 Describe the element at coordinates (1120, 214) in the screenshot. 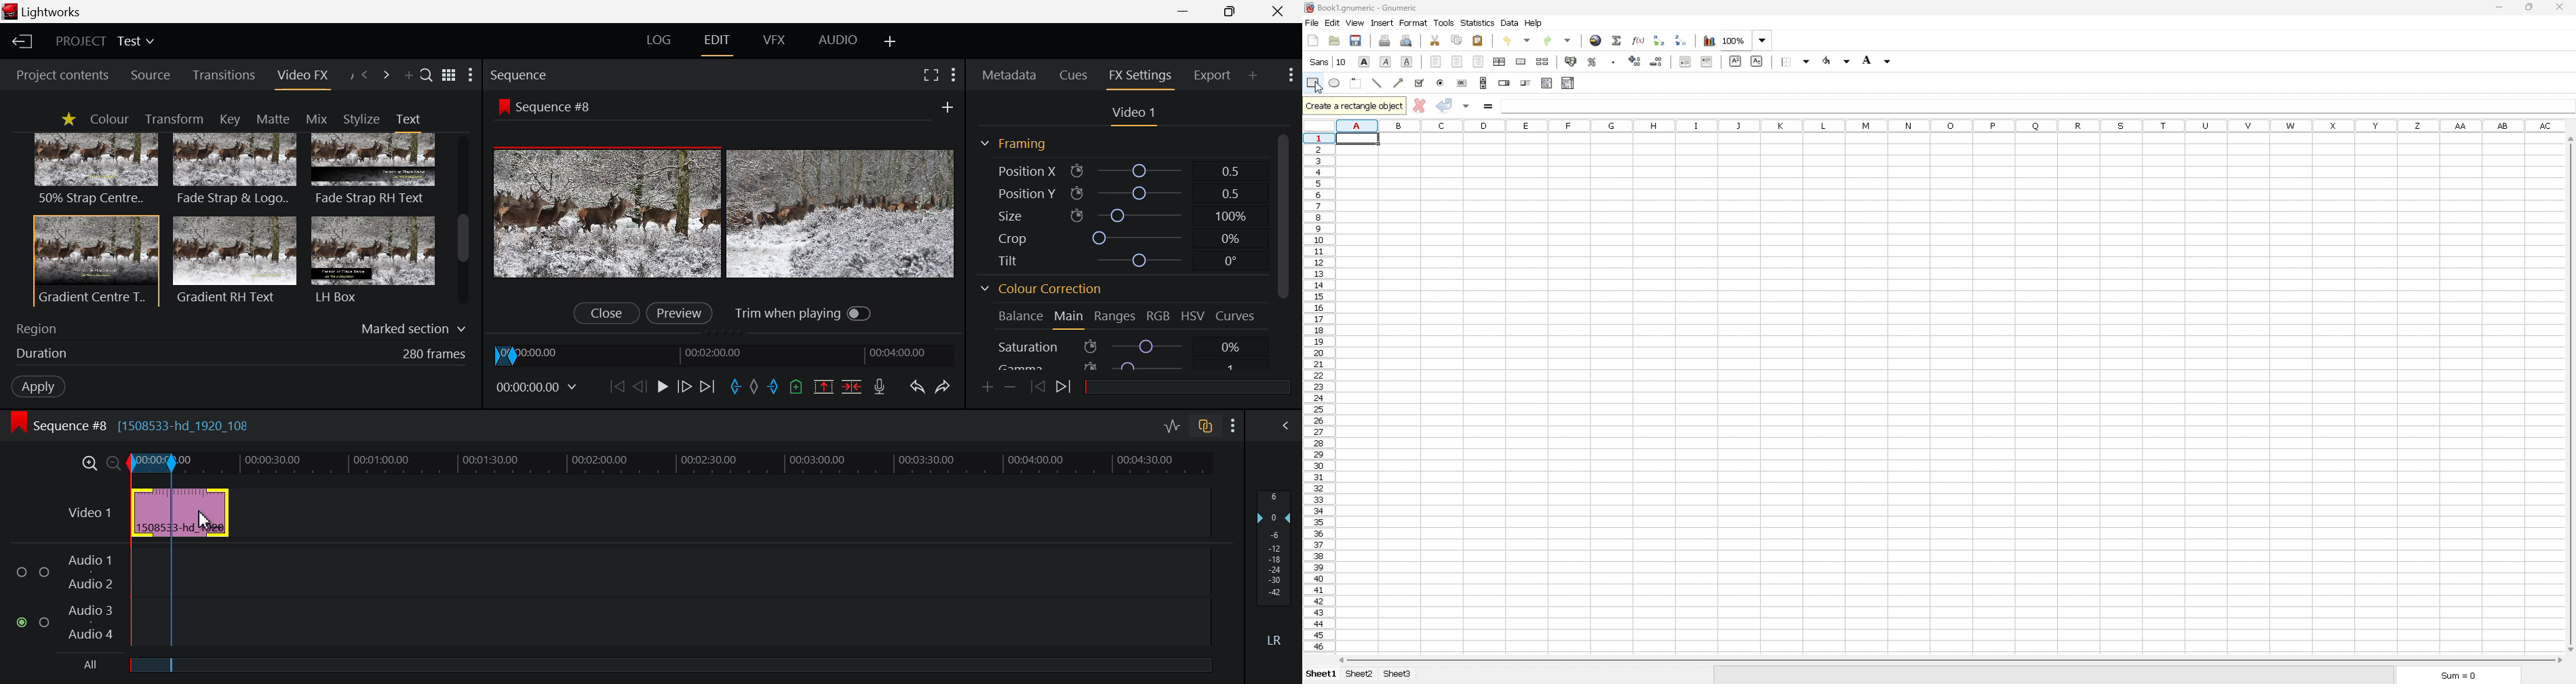

I see `Size` at that location.